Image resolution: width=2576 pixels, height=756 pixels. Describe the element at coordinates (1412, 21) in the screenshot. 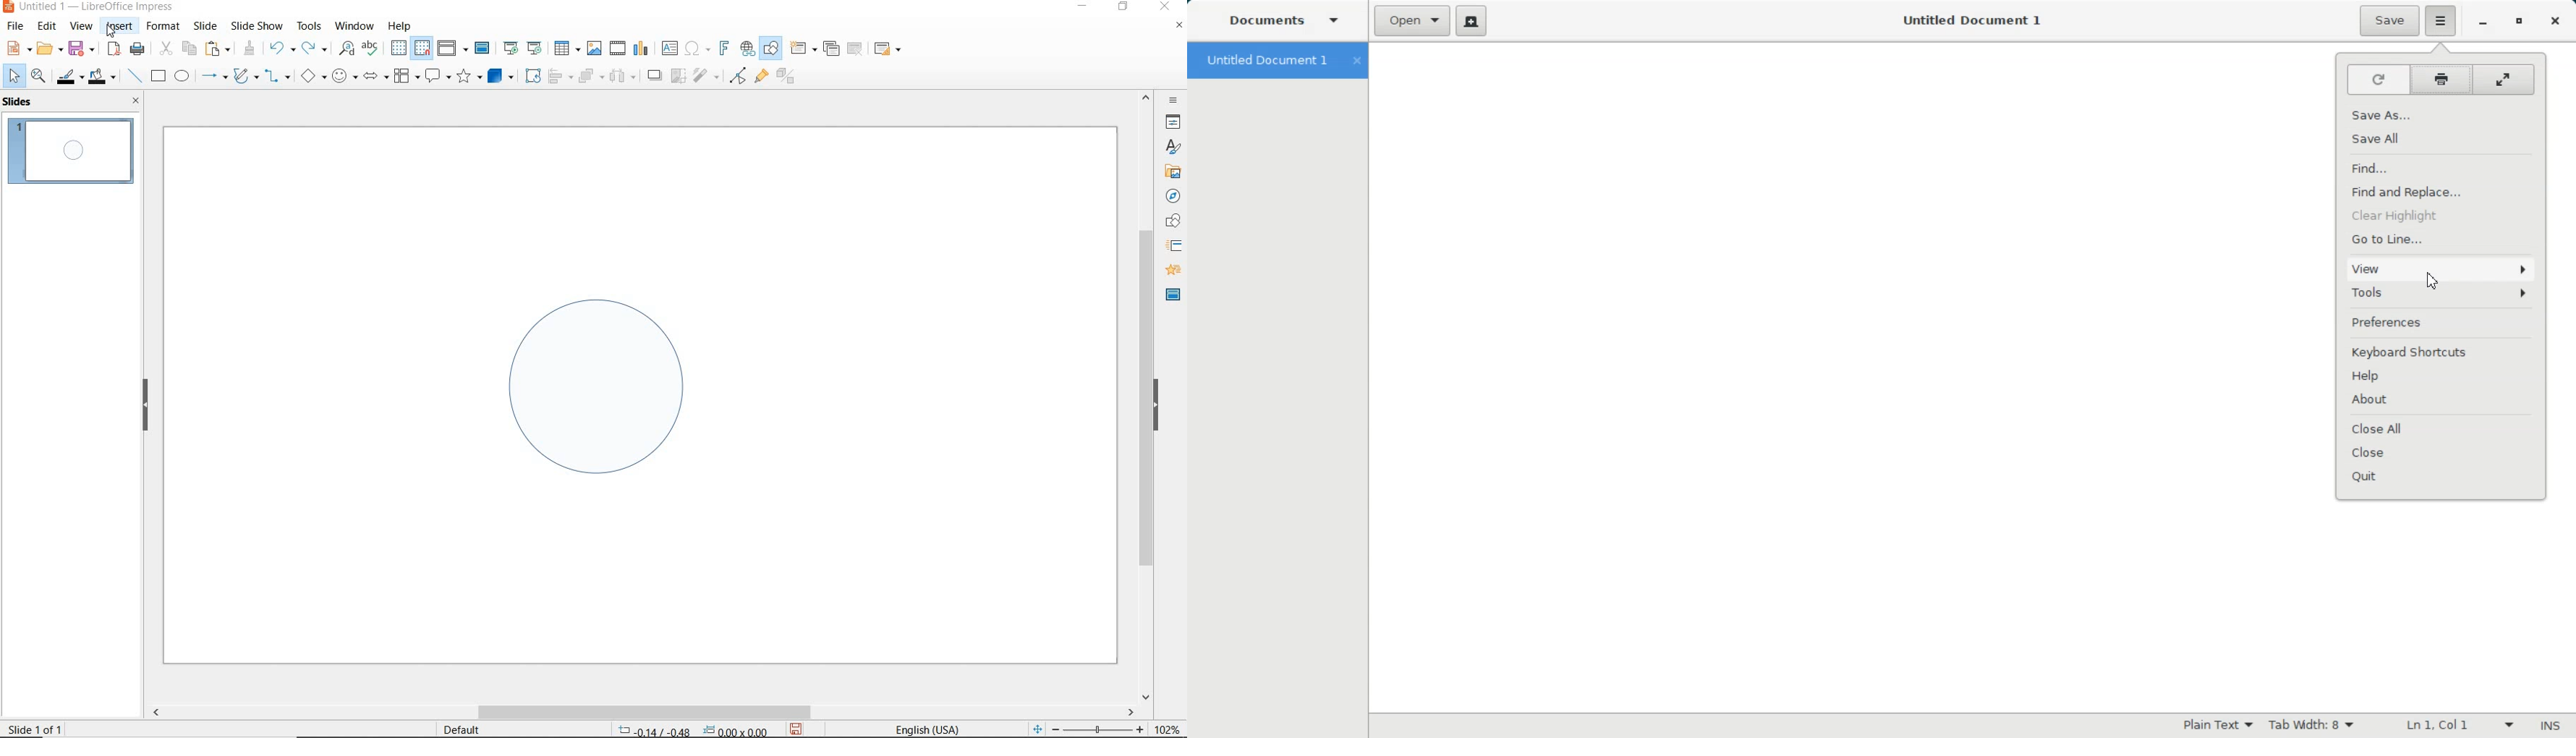

I see `Open a file` at that location.